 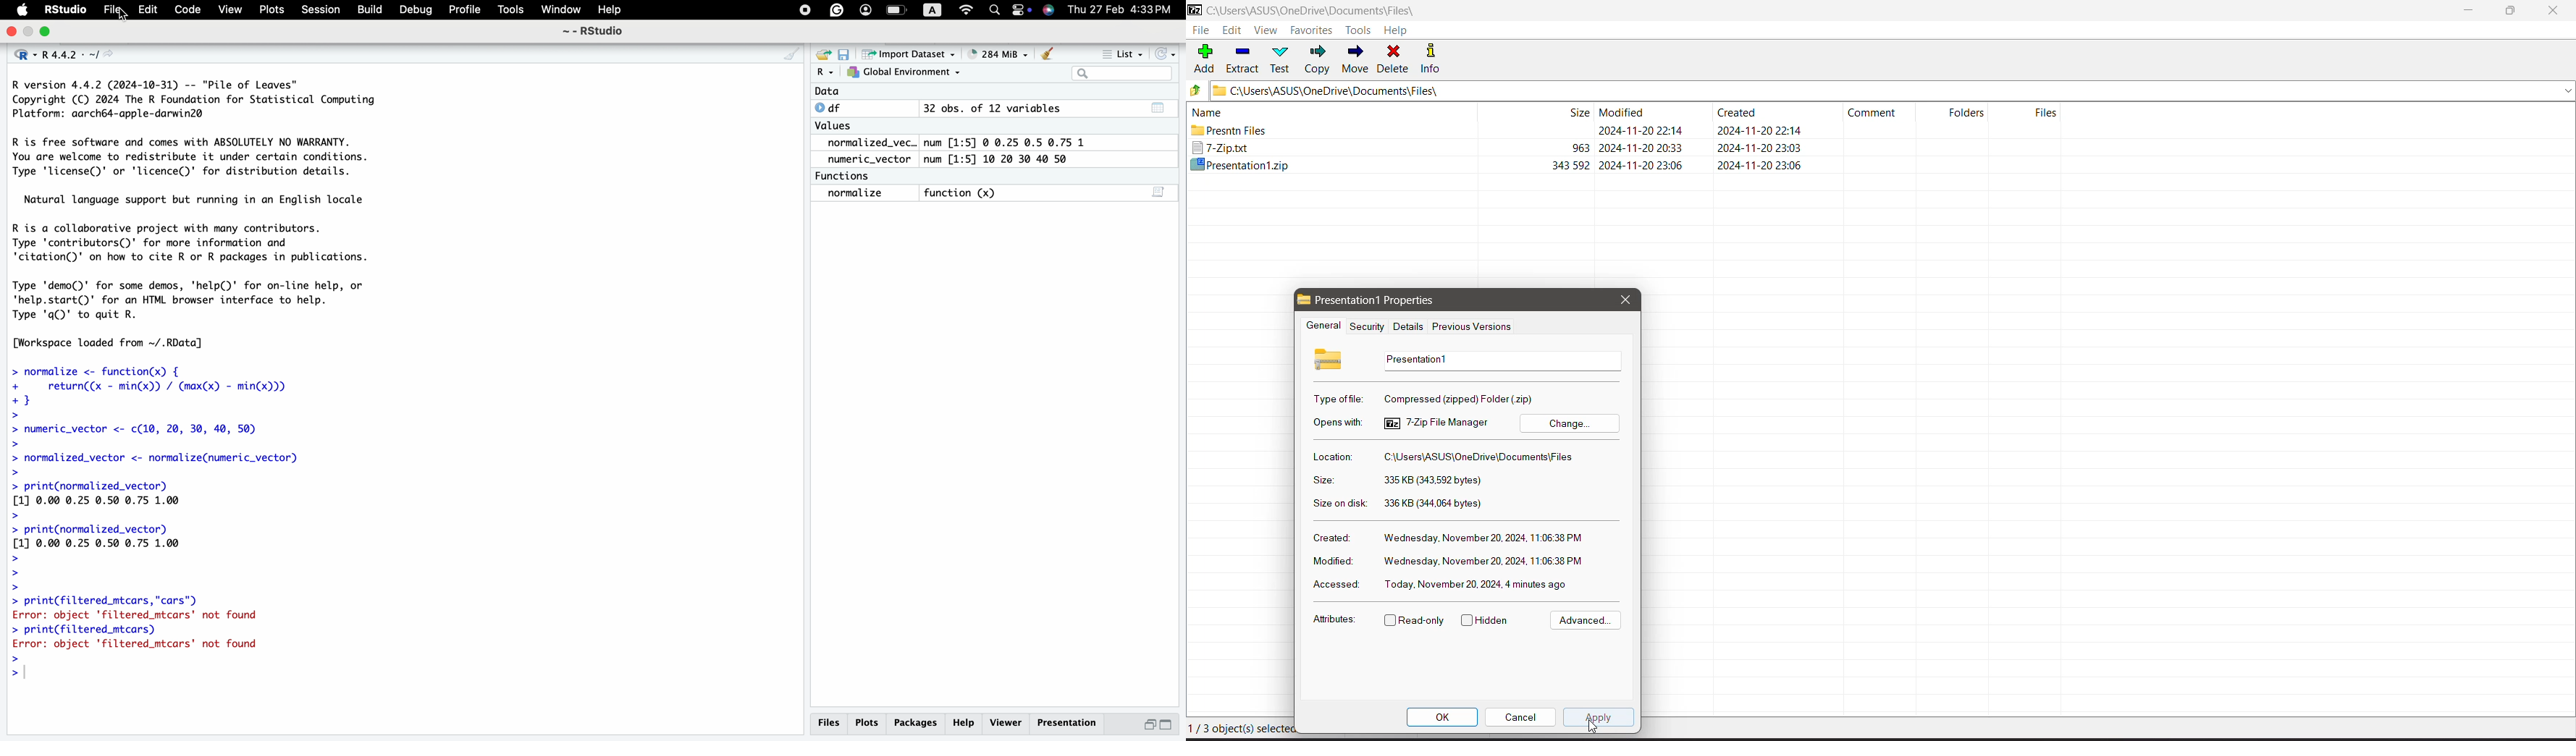 What do you see at coordinates (1012, 141) in the screenshot?
I see `num [1:5] © 0.25 0.5 0.75 1` at bounding box center [1012, 141].